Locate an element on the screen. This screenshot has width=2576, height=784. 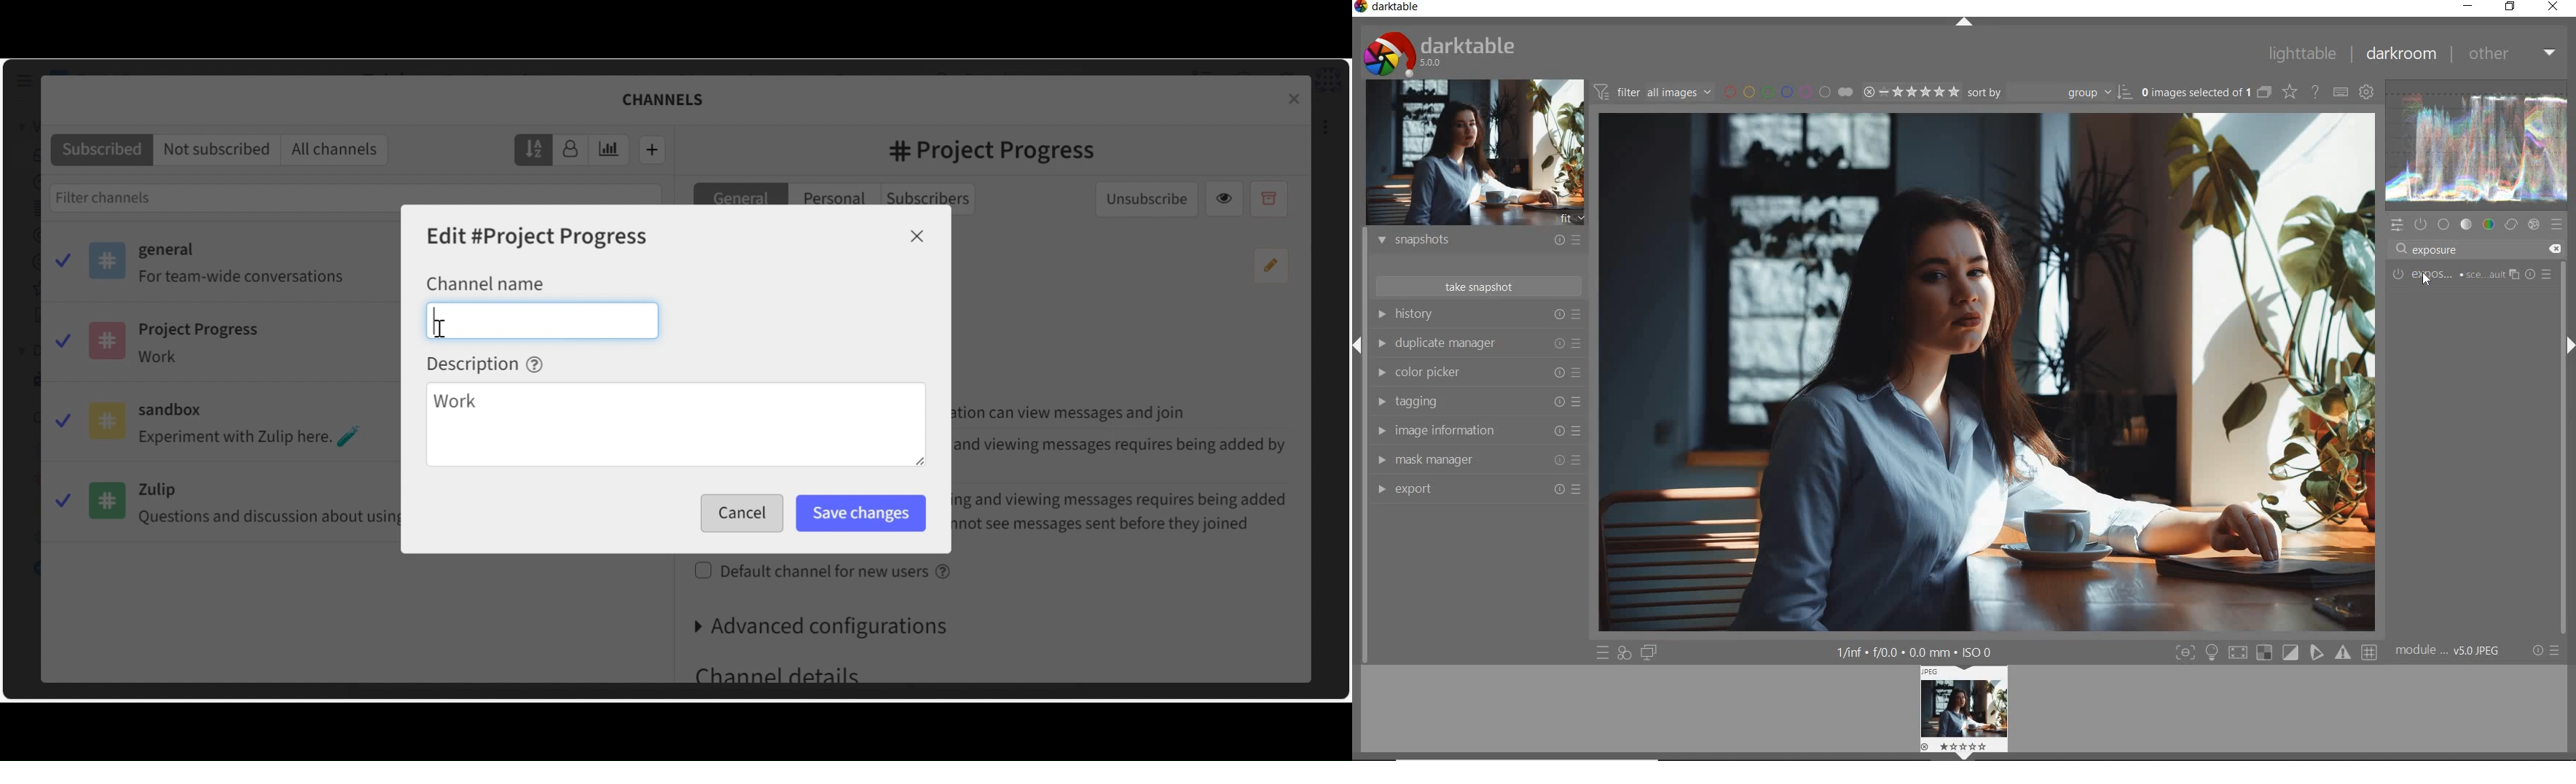
Description Field is located at coordinates (675, 426).